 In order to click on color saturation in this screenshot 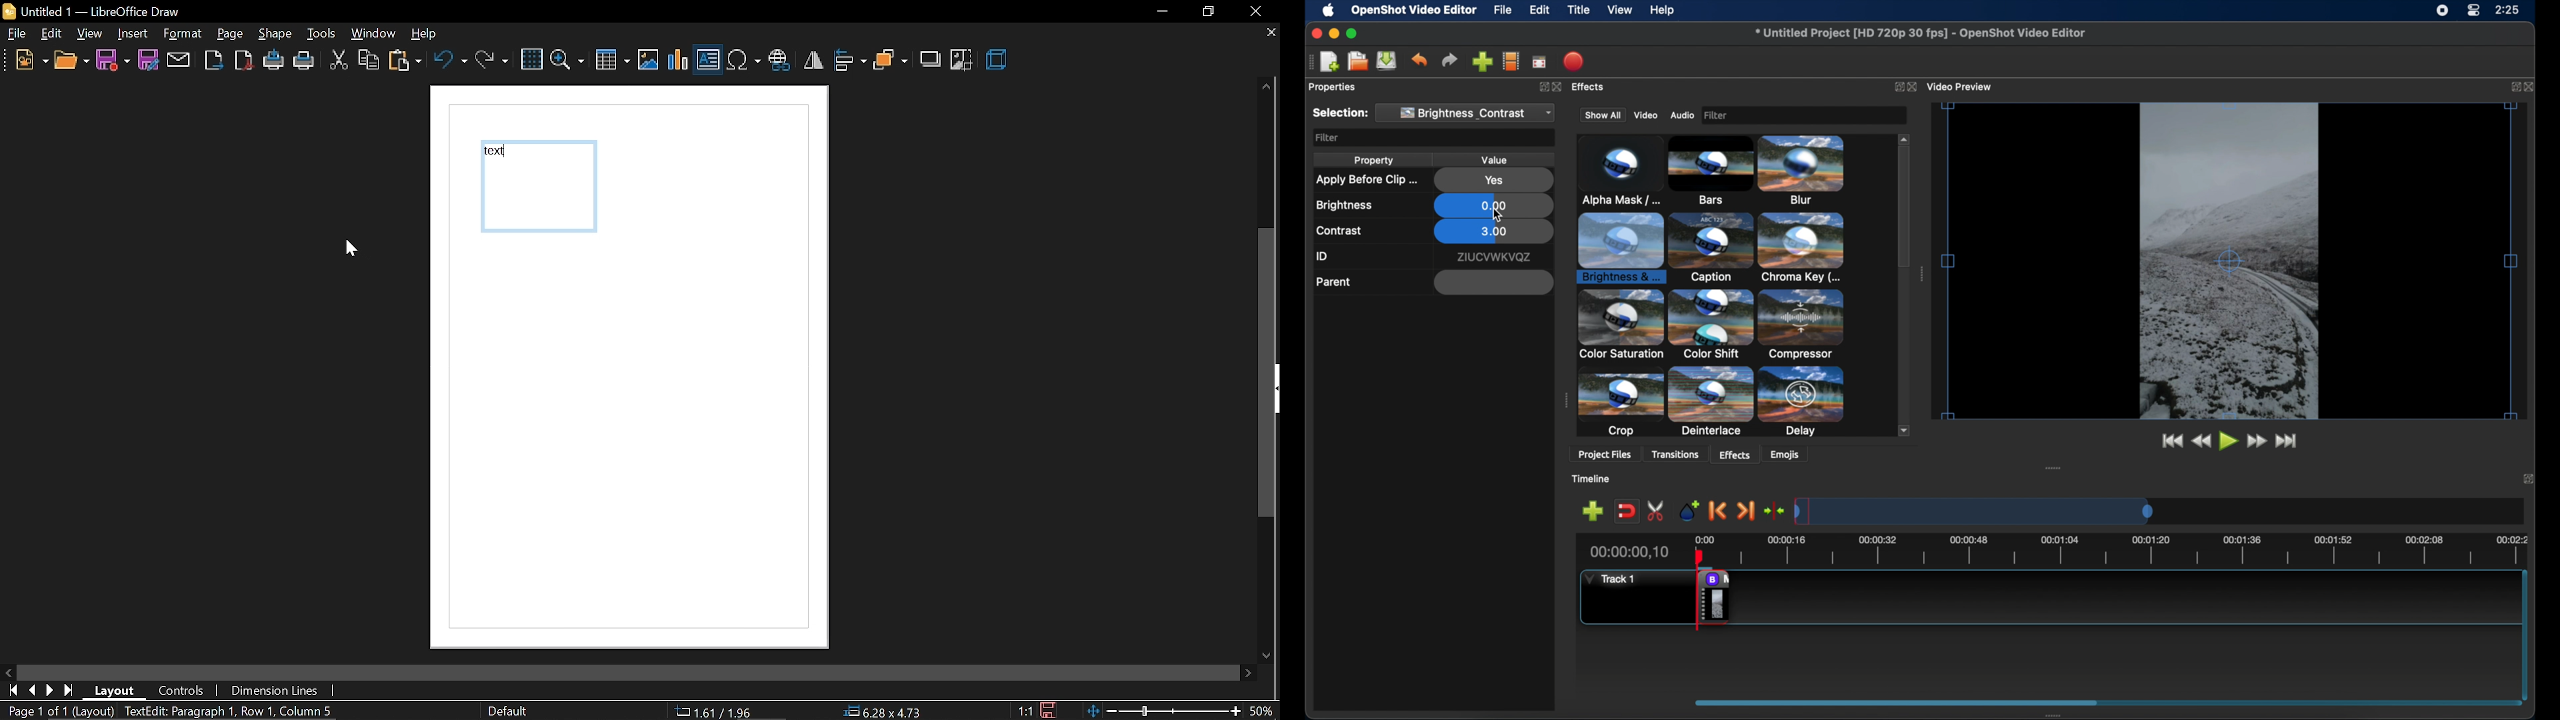, I will do `click(1714, 248)`.